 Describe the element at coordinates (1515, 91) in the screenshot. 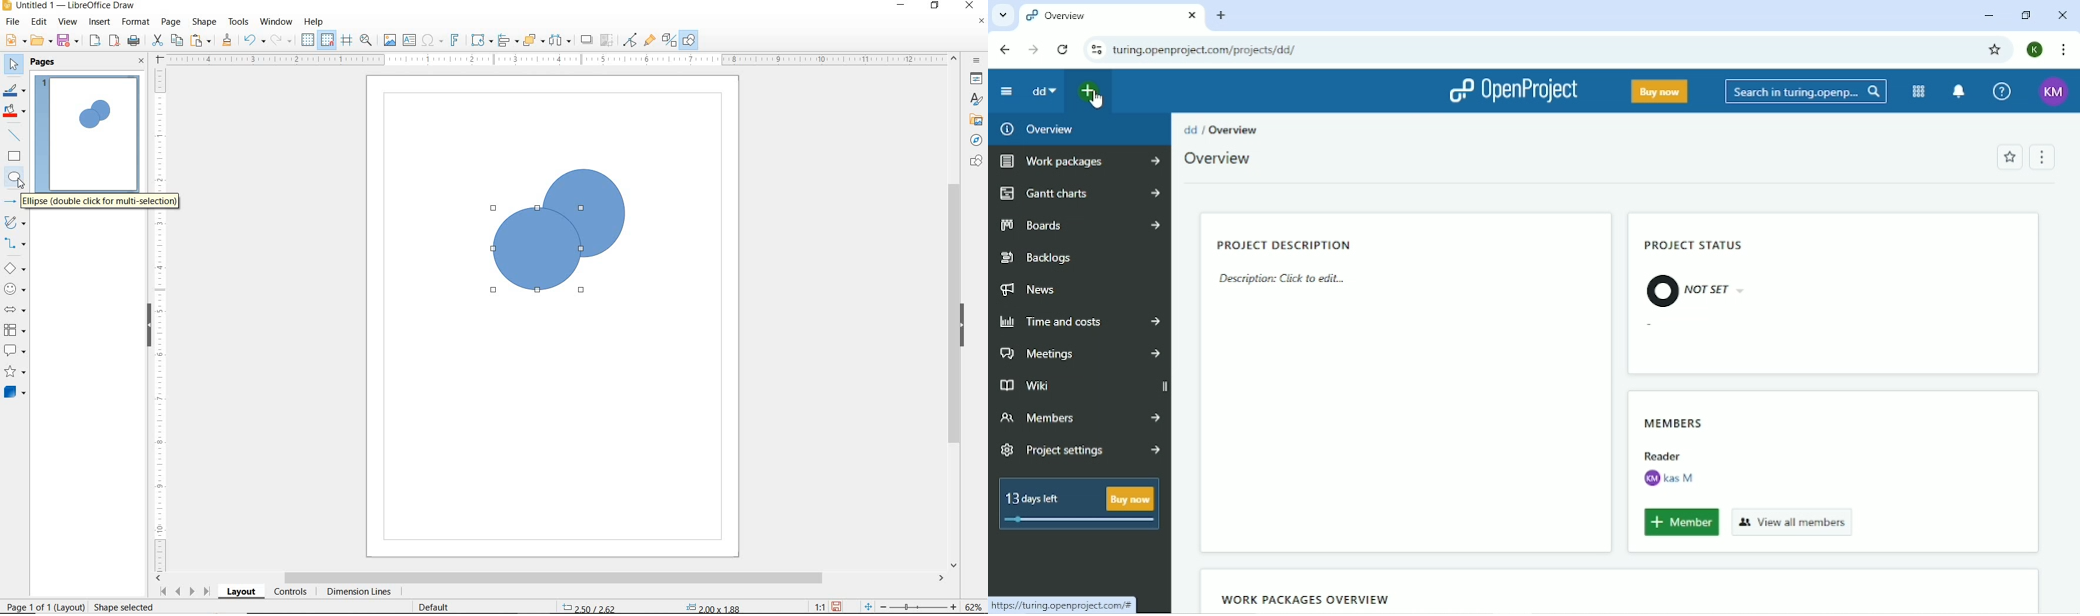

I see `OpenProject` at that location.